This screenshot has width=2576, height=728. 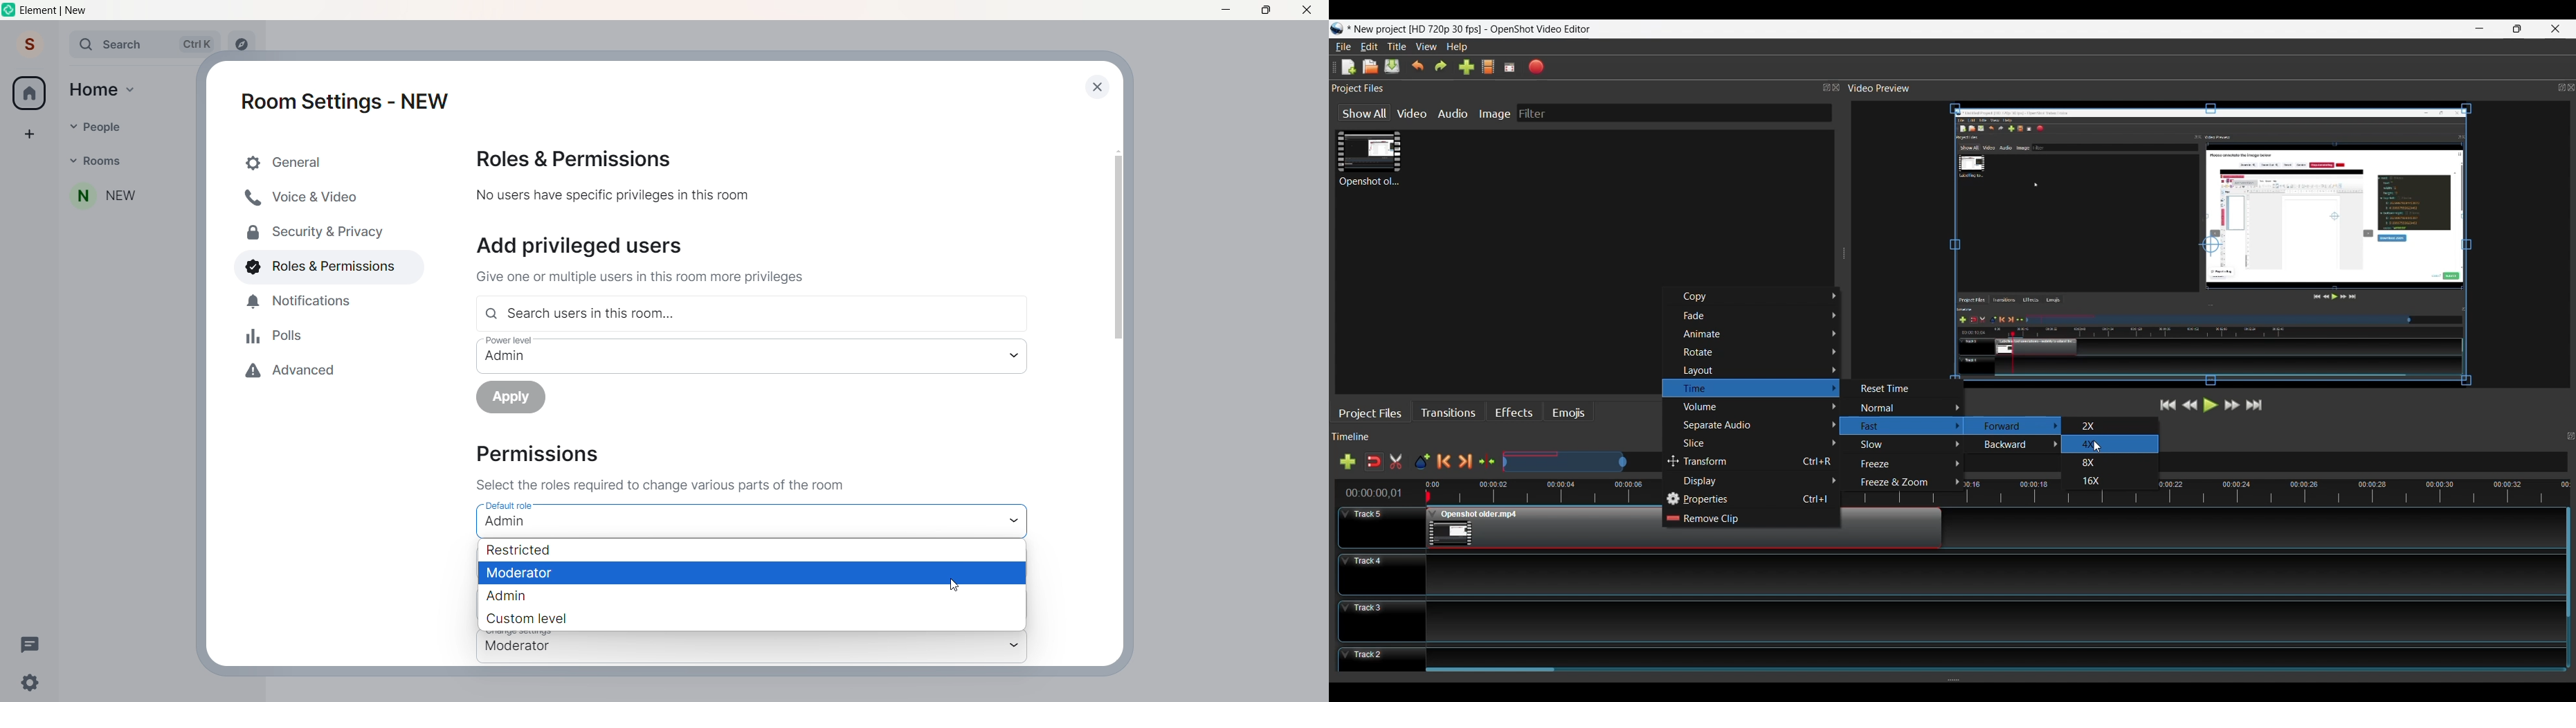 I want to click on home option, so click(x=107, y=92).